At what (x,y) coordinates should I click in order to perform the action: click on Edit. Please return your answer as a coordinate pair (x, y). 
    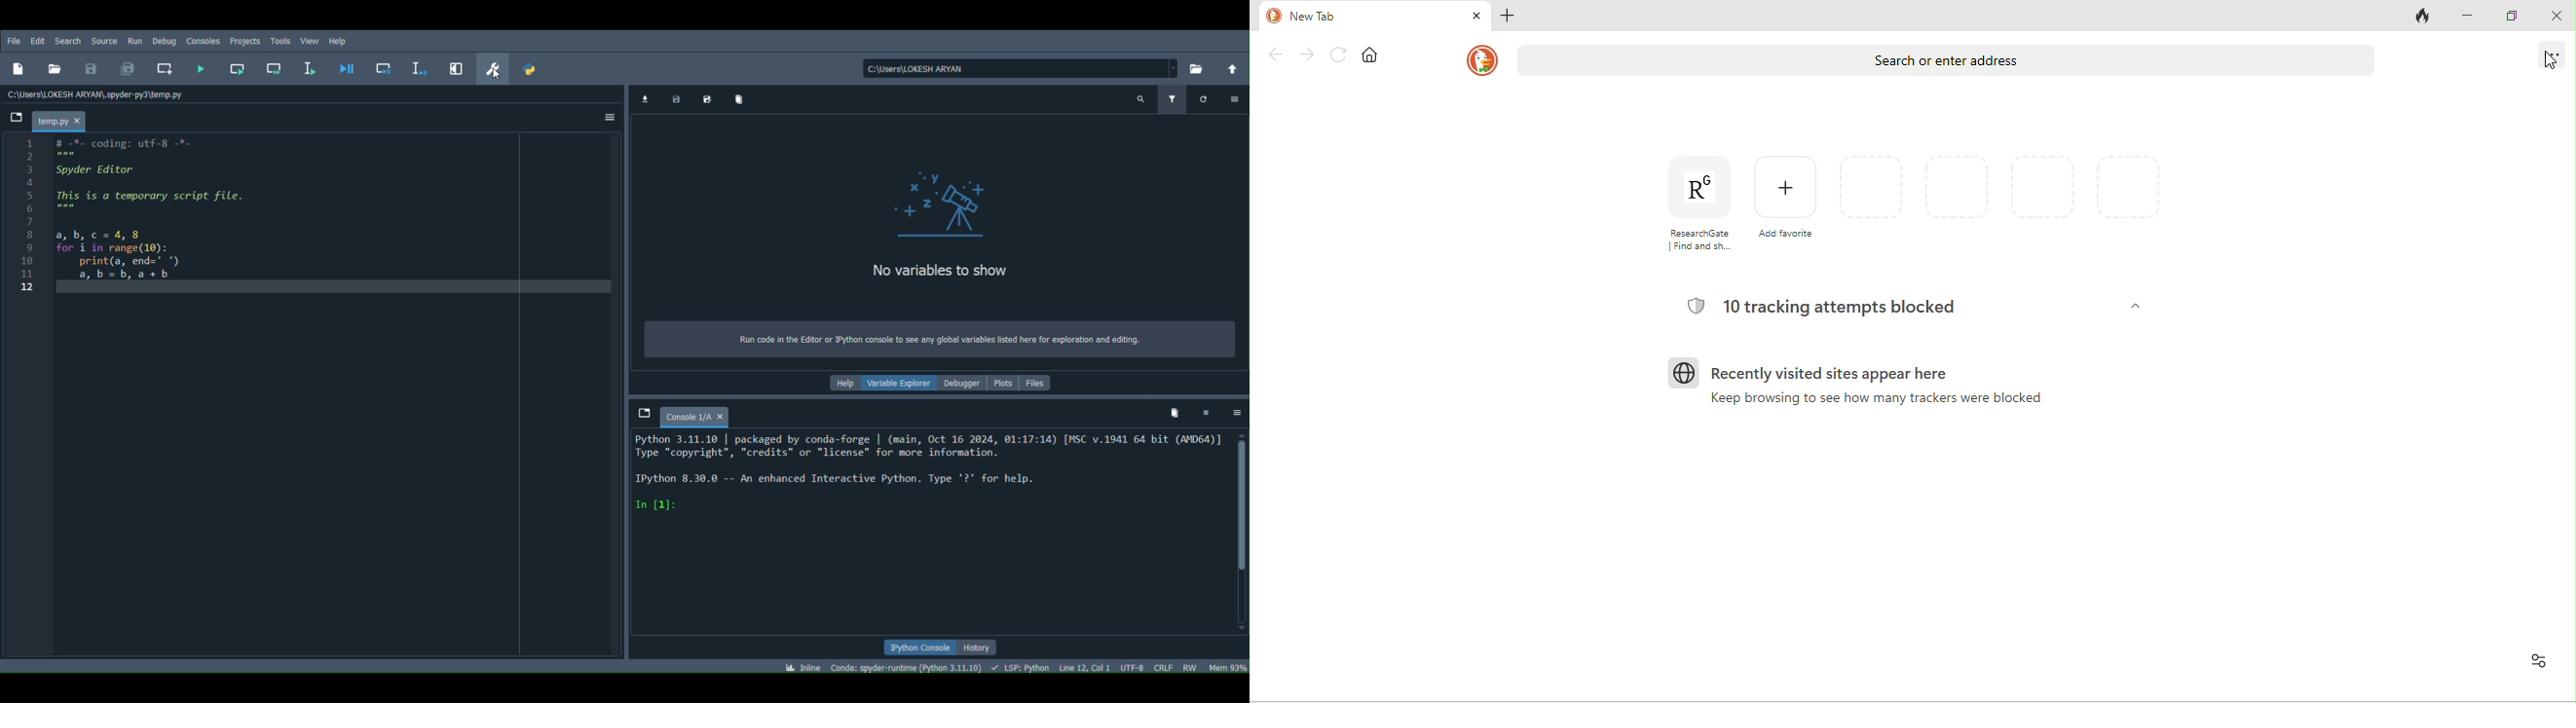
    Looking at the image, I should click on (39, 40).